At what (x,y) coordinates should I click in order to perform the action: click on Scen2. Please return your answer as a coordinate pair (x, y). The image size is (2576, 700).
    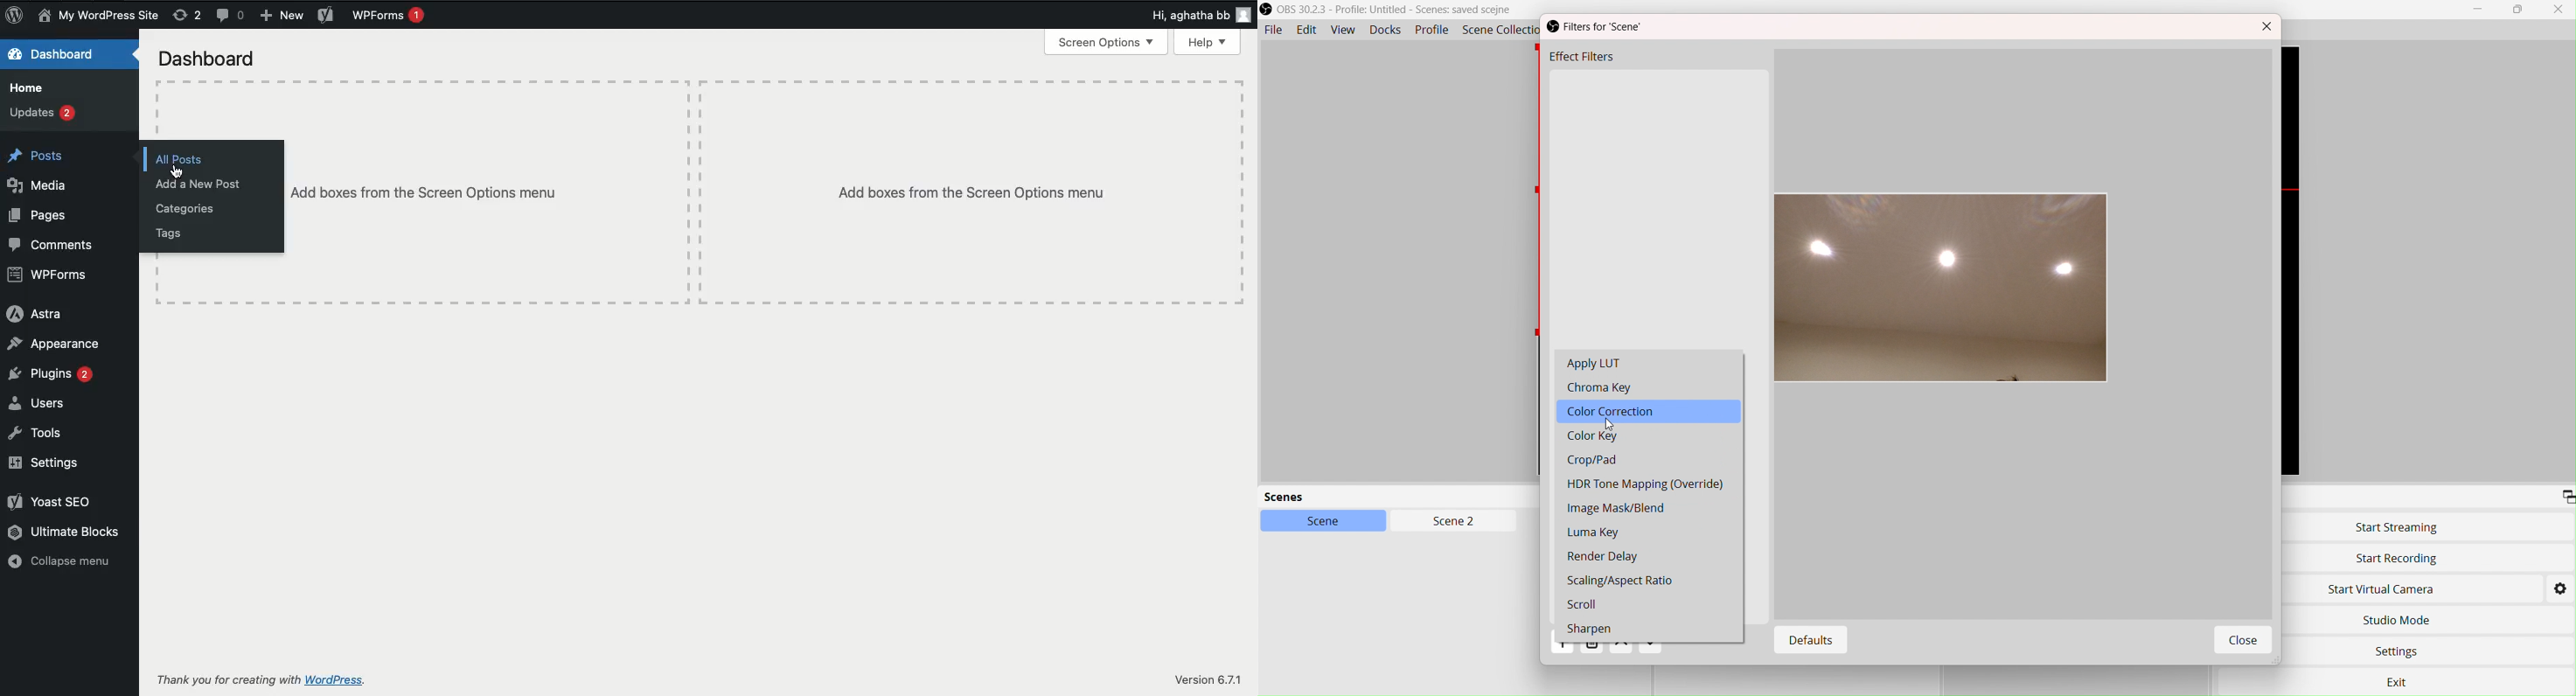
    Looking at the image, I should click on (1451, 522).